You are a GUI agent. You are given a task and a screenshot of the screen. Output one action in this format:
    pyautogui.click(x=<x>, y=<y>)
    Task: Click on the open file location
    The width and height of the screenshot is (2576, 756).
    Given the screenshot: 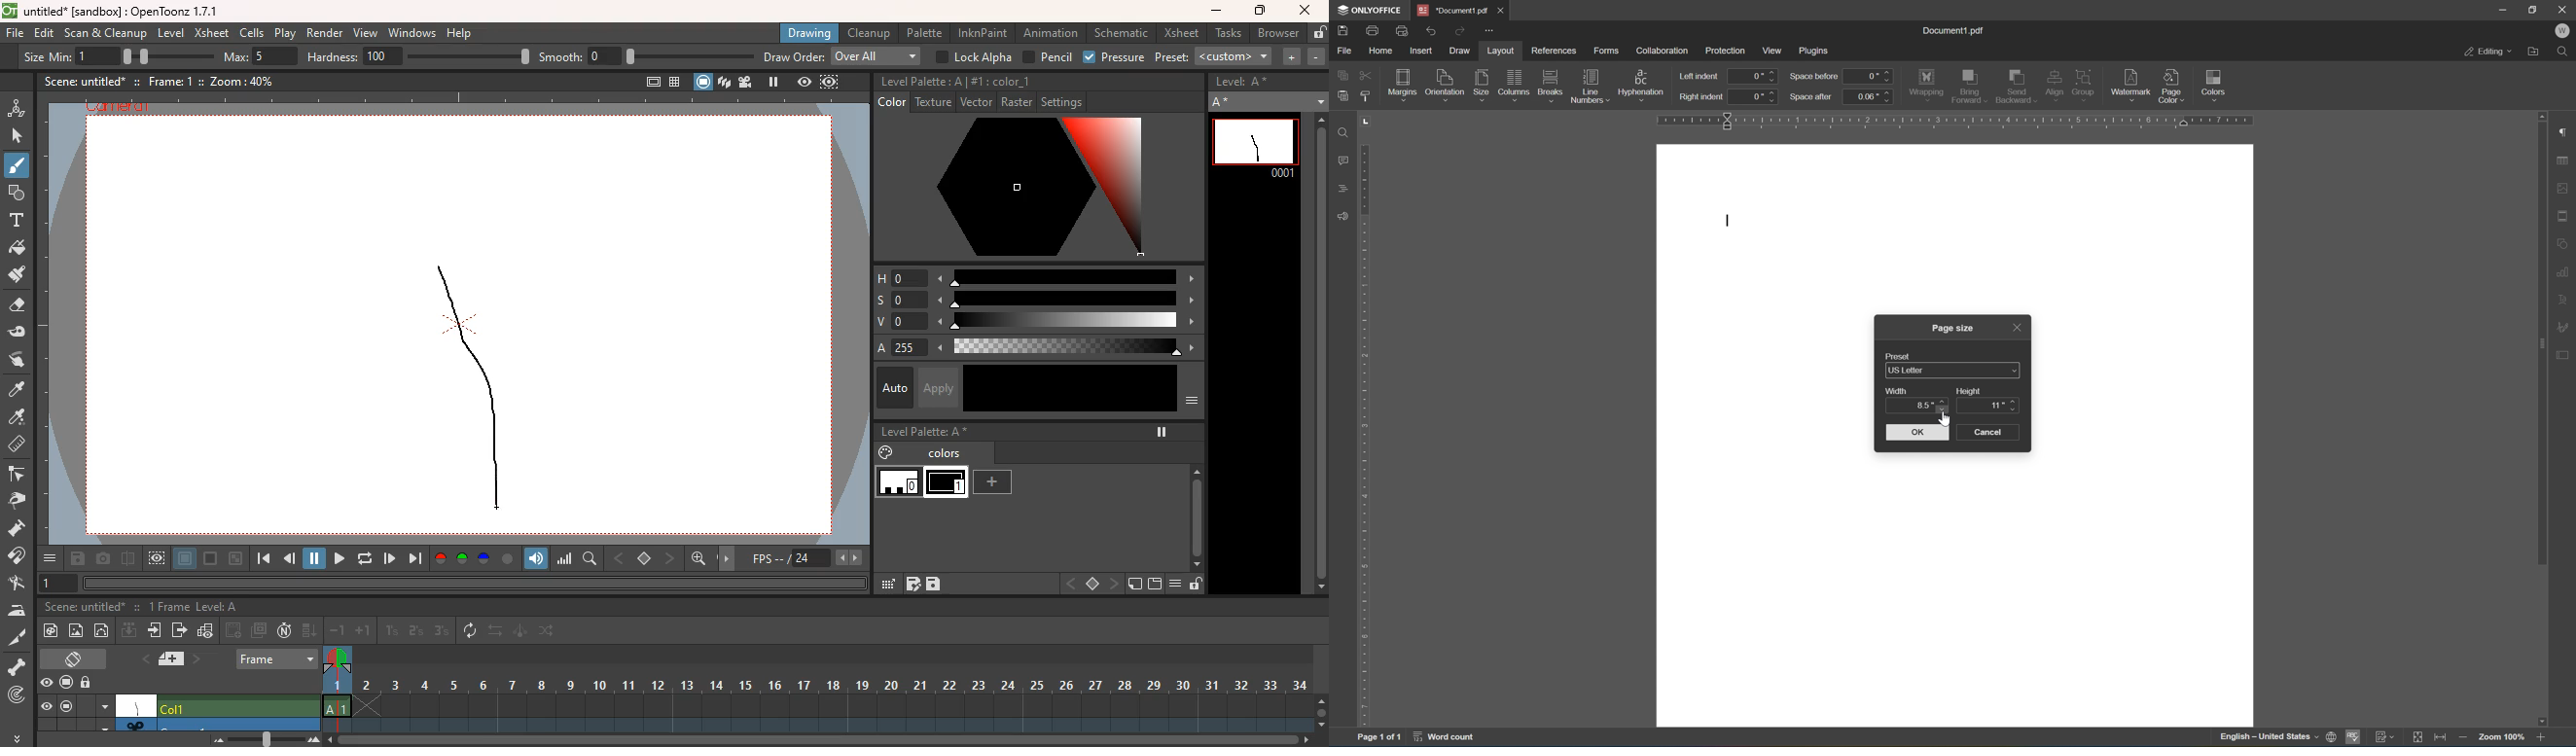 What is the action you would take?
    pyautogui.click(x=2533, y=52)
    